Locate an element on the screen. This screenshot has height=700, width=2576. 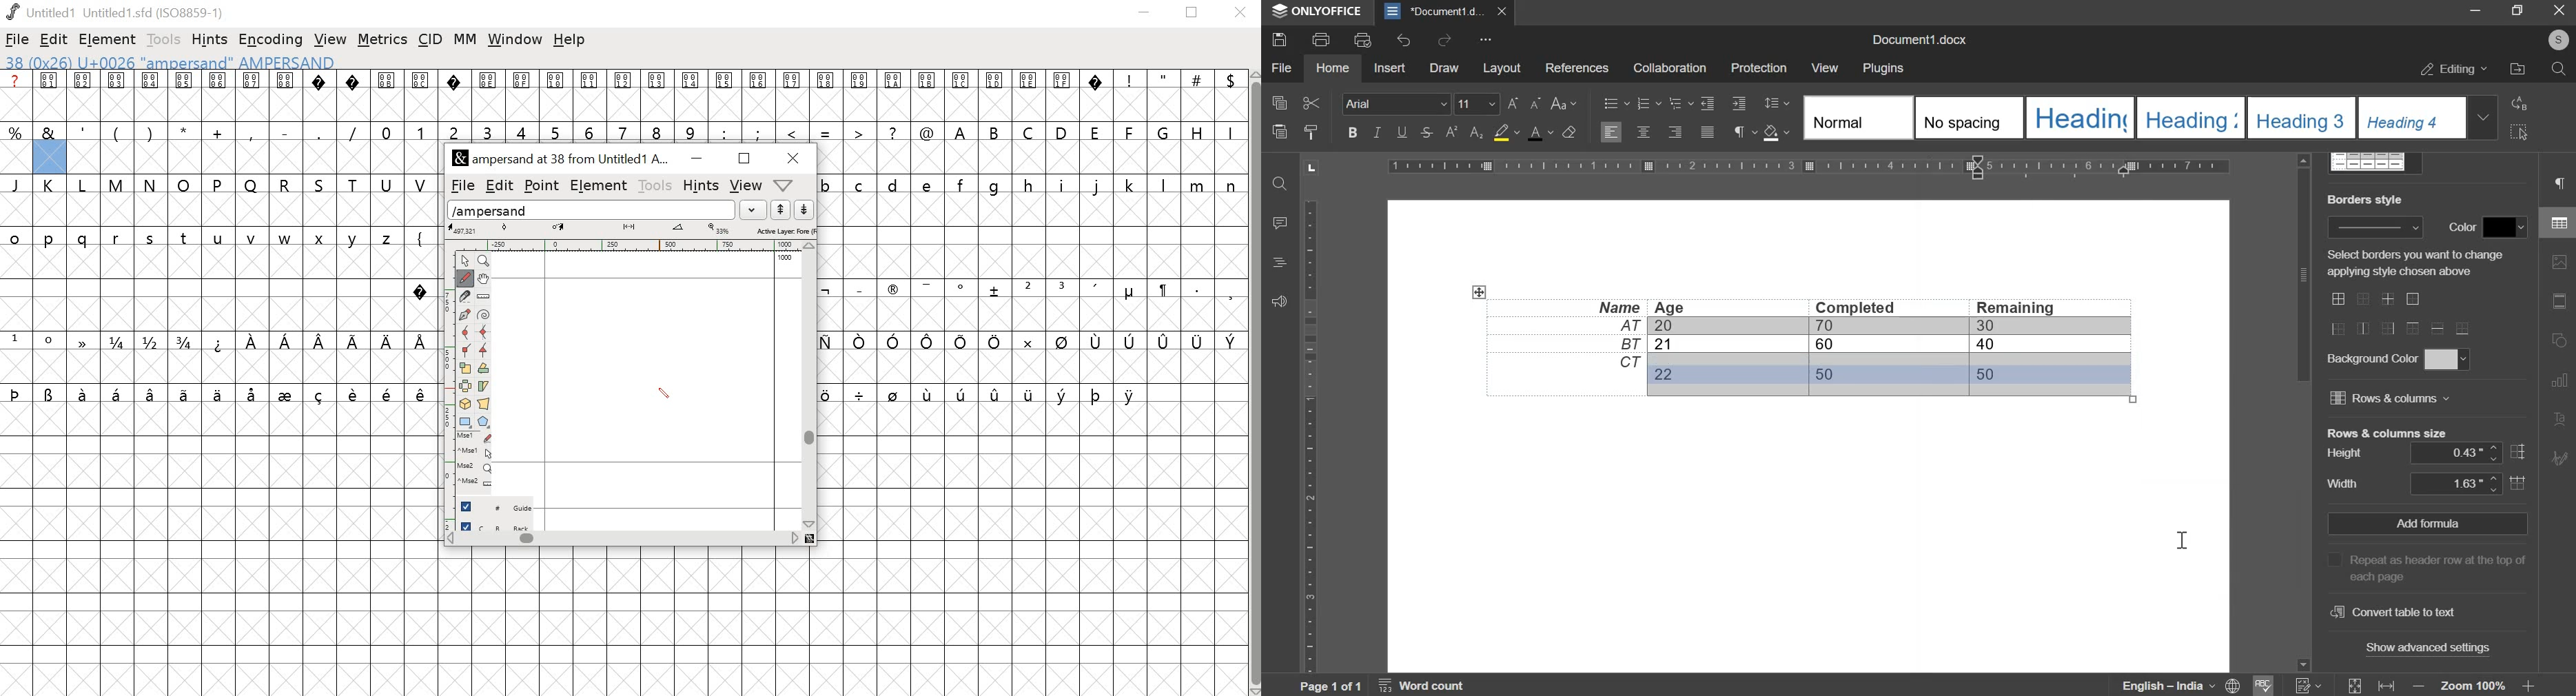
symbol is located at coordinates (186, 393).